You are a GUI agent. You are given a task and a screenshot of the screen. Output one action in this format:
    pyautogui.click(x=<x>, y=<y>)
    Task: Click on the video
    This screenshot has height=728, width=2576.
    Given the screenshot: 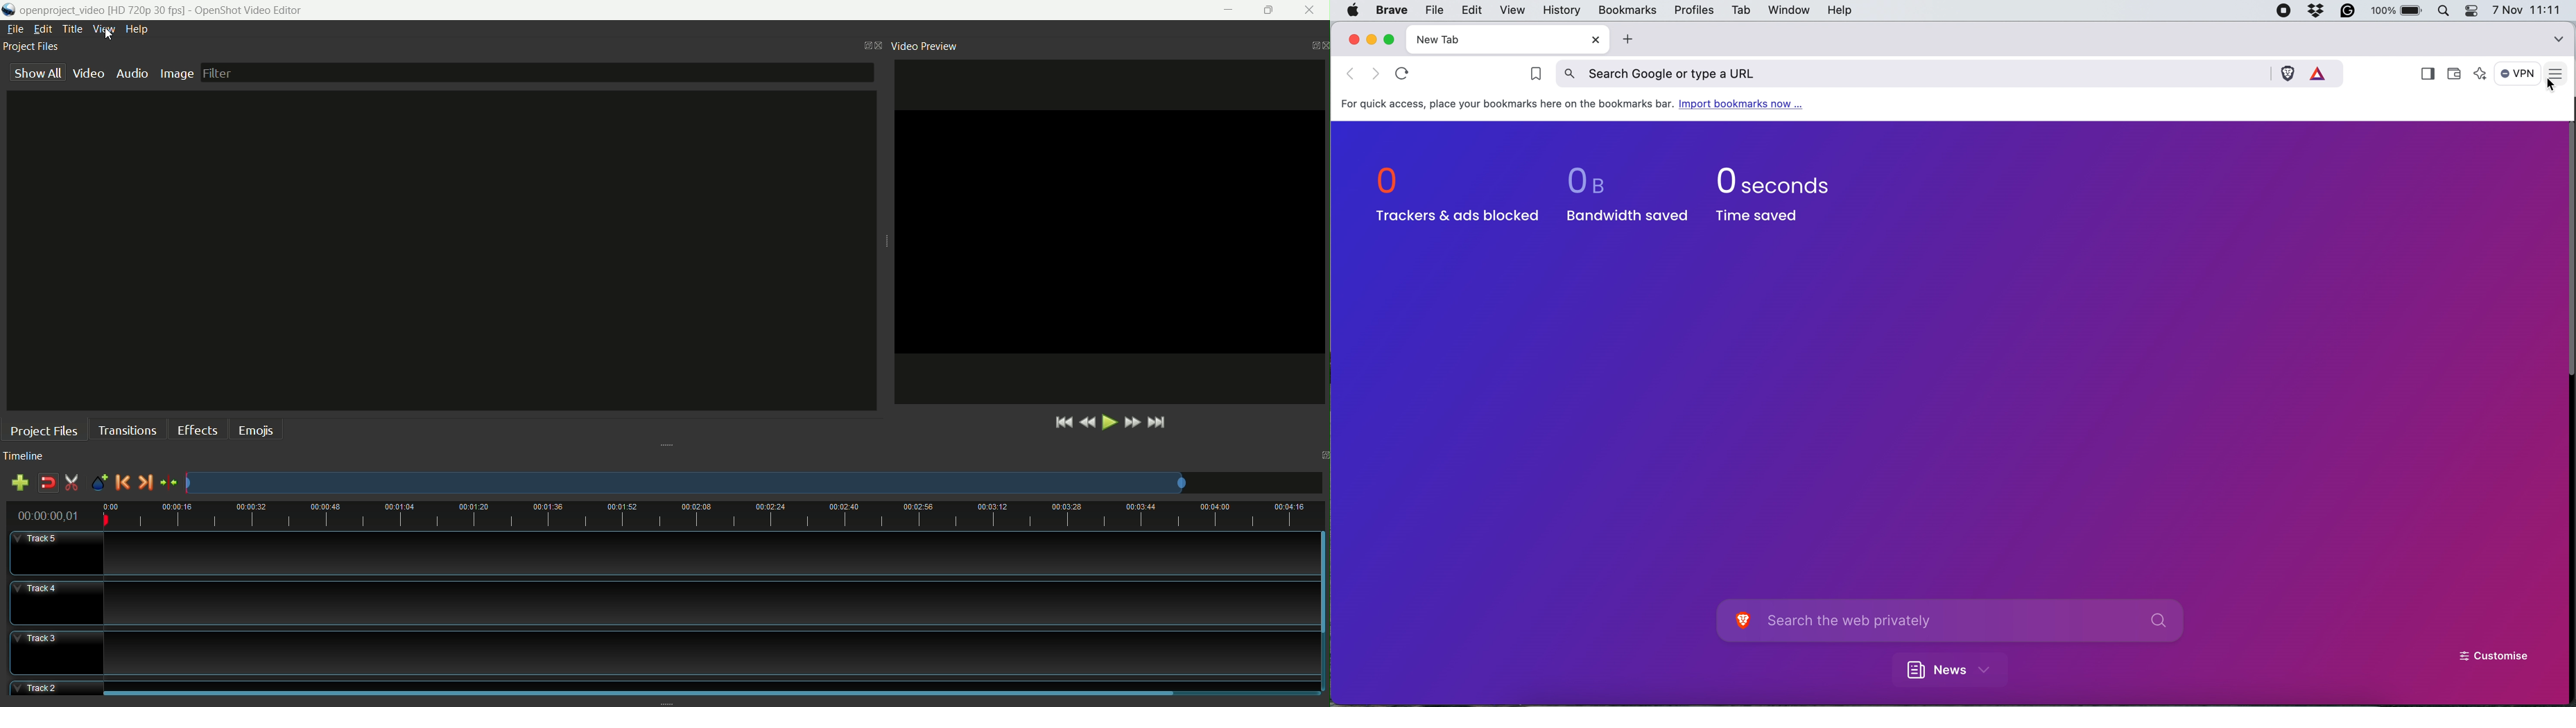 What is the action you would take?
    pyautogui.click(x=90, y=73)
    